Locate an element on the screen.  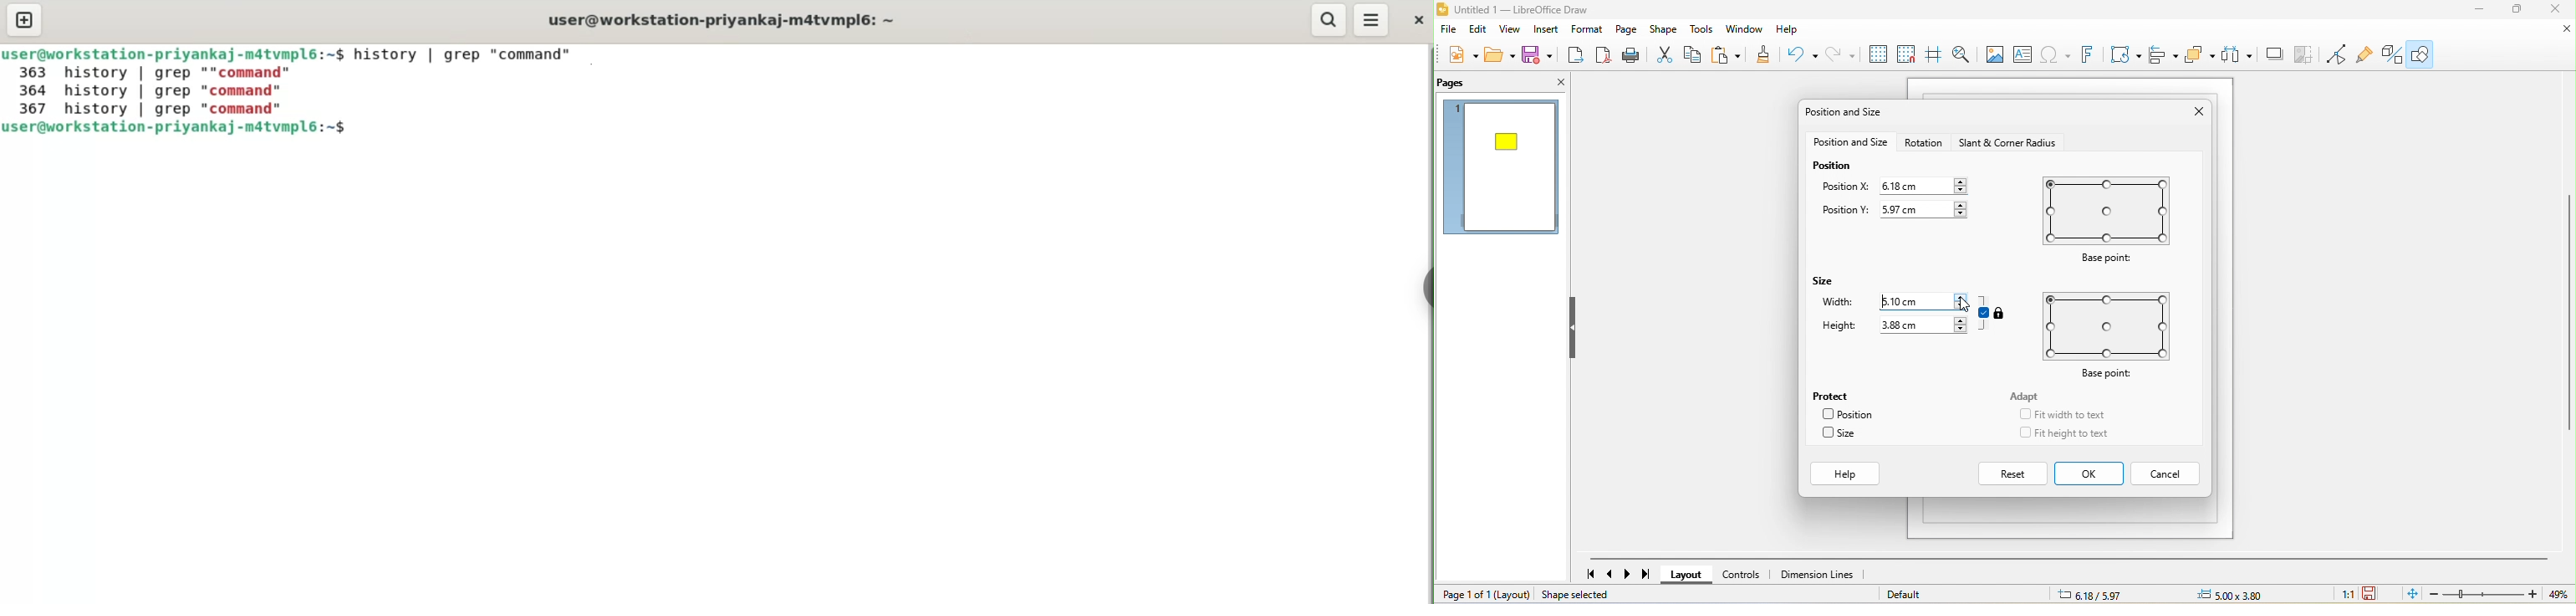
default is located at coordinates (1921, 595).